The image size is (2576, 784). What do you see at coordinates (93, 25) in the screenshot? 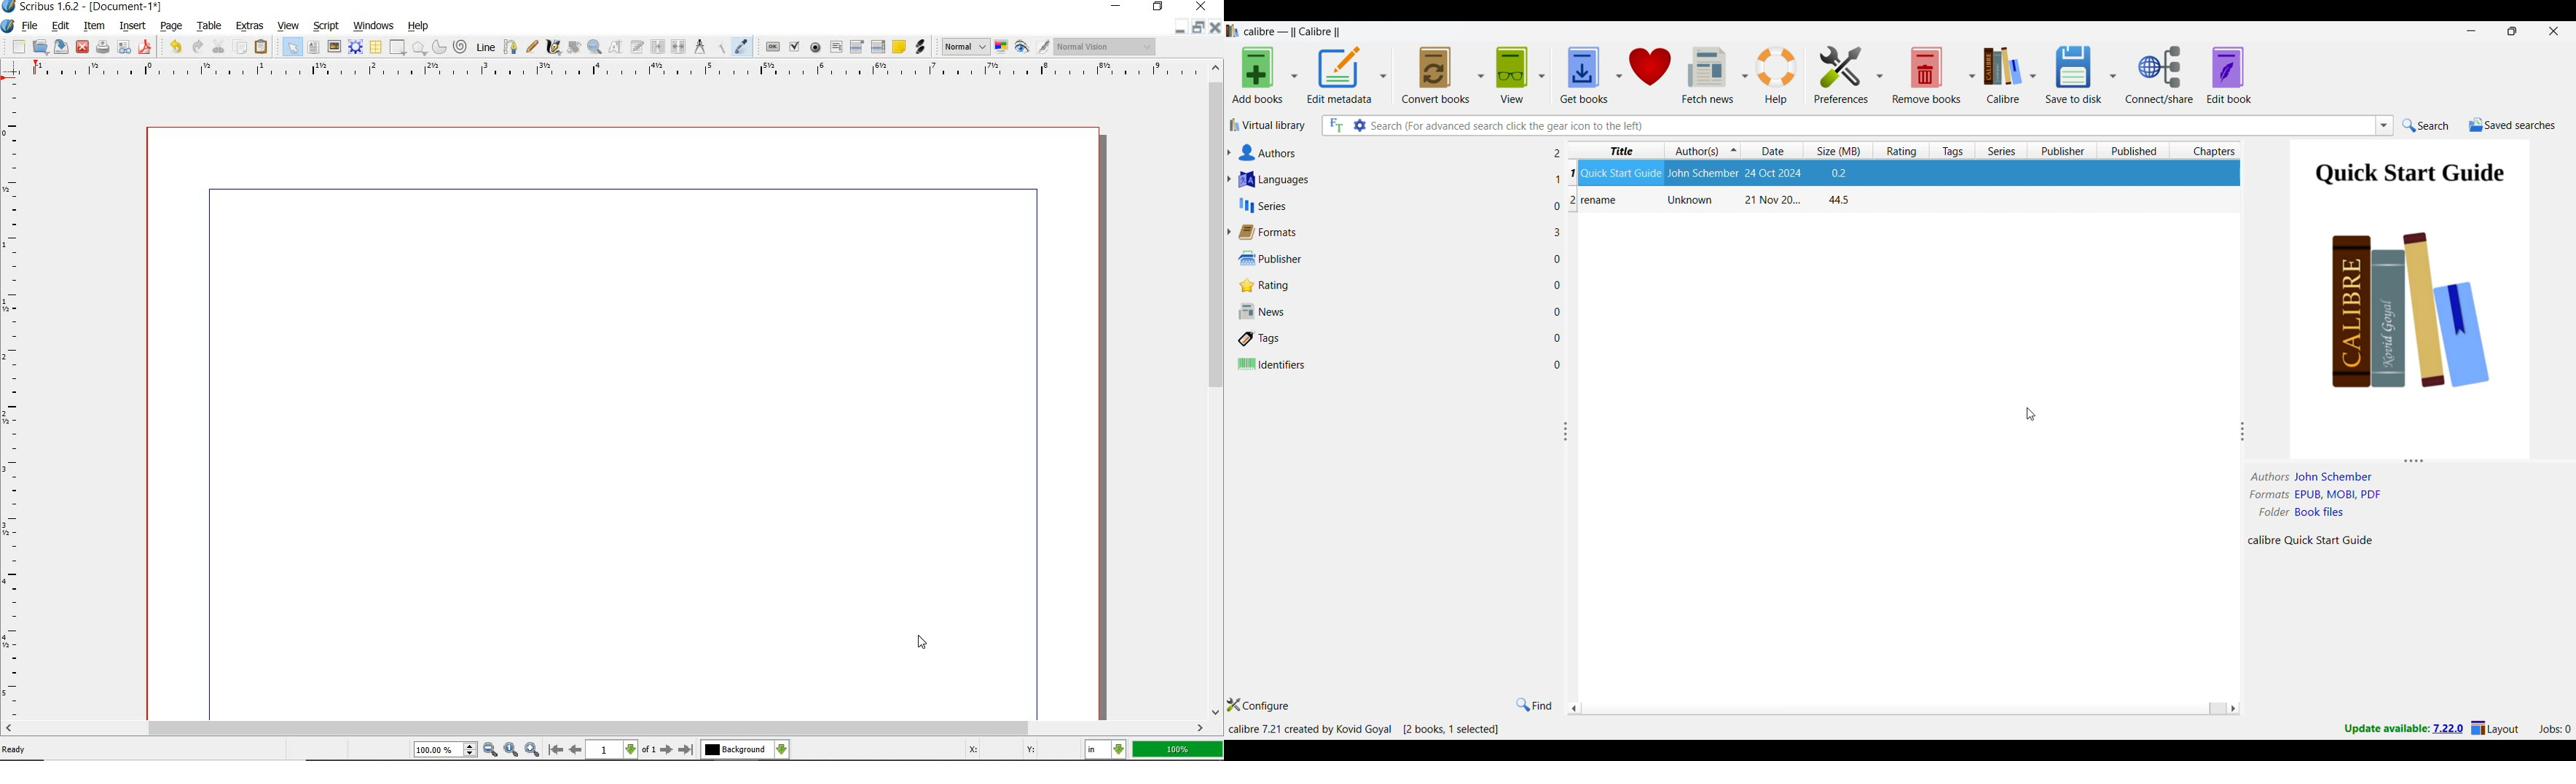
I see `item` at bounding box center [93, 25].